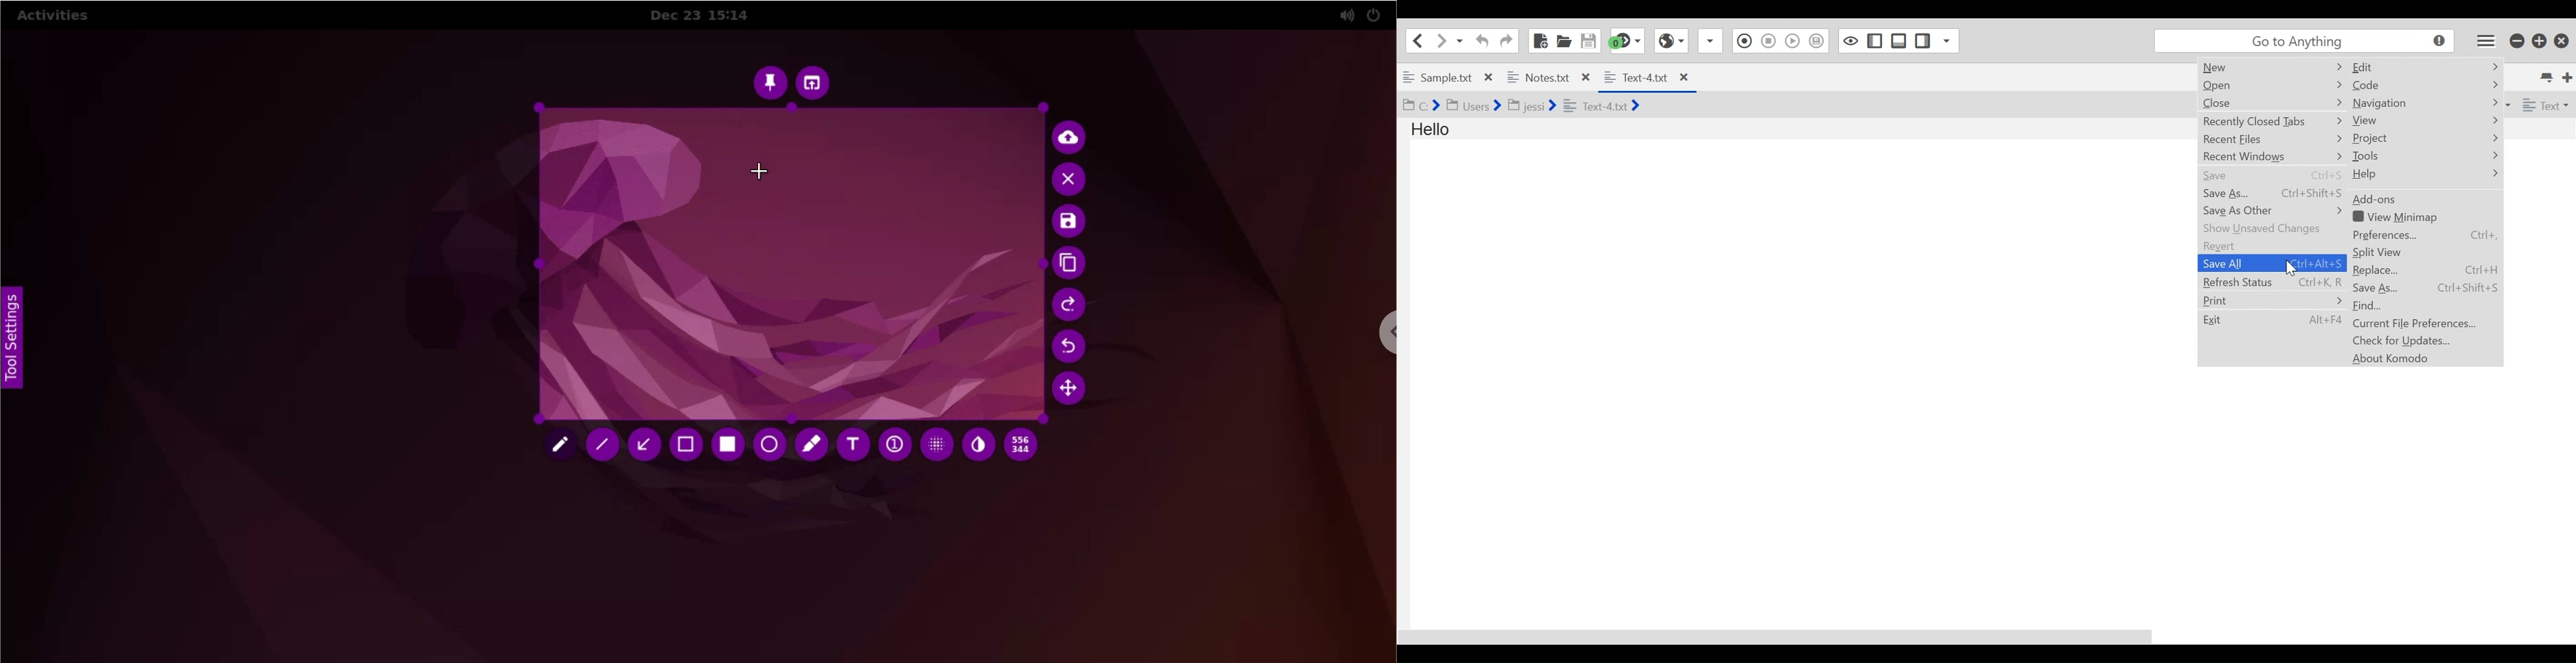 Image resolution: width=2576 pixels, height=672 pixels. Describe the element at coordinates (976, 449) in the screenshot. I see `inverter tool` at that location.